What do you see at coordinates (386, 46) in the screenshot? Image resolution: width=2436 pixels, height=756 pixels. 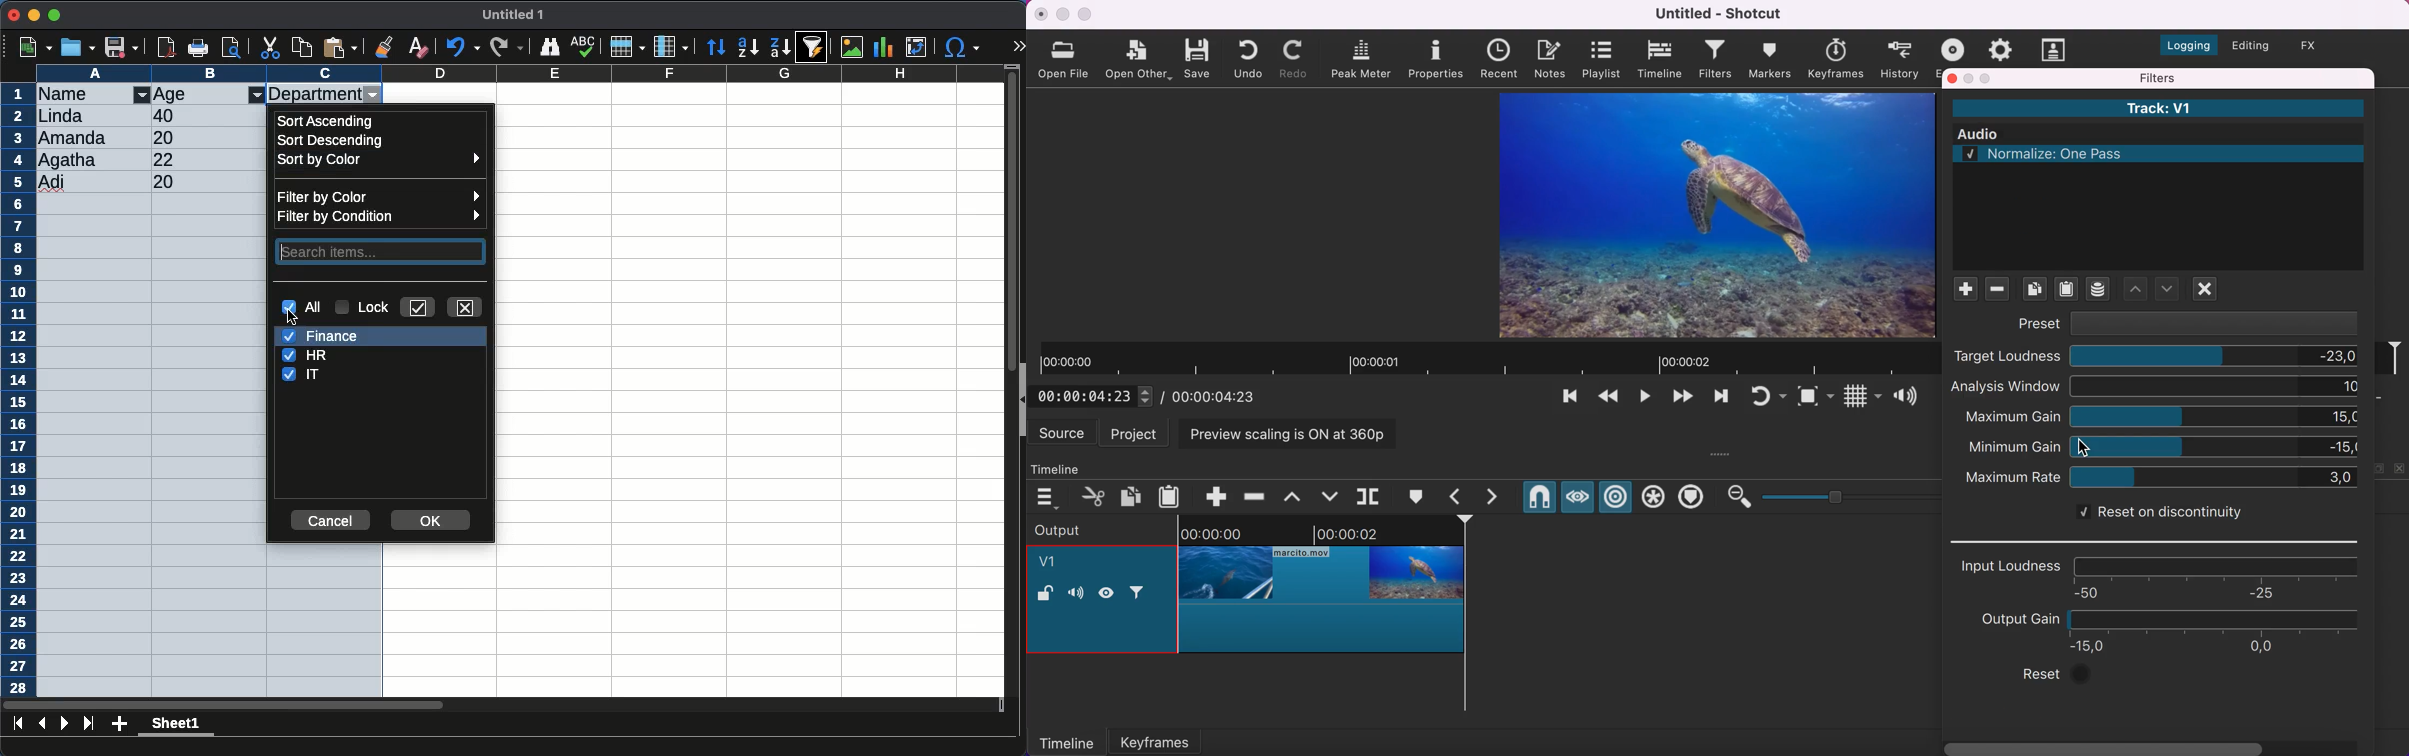 I see `clone formatting` at bounding box center [386, 46].